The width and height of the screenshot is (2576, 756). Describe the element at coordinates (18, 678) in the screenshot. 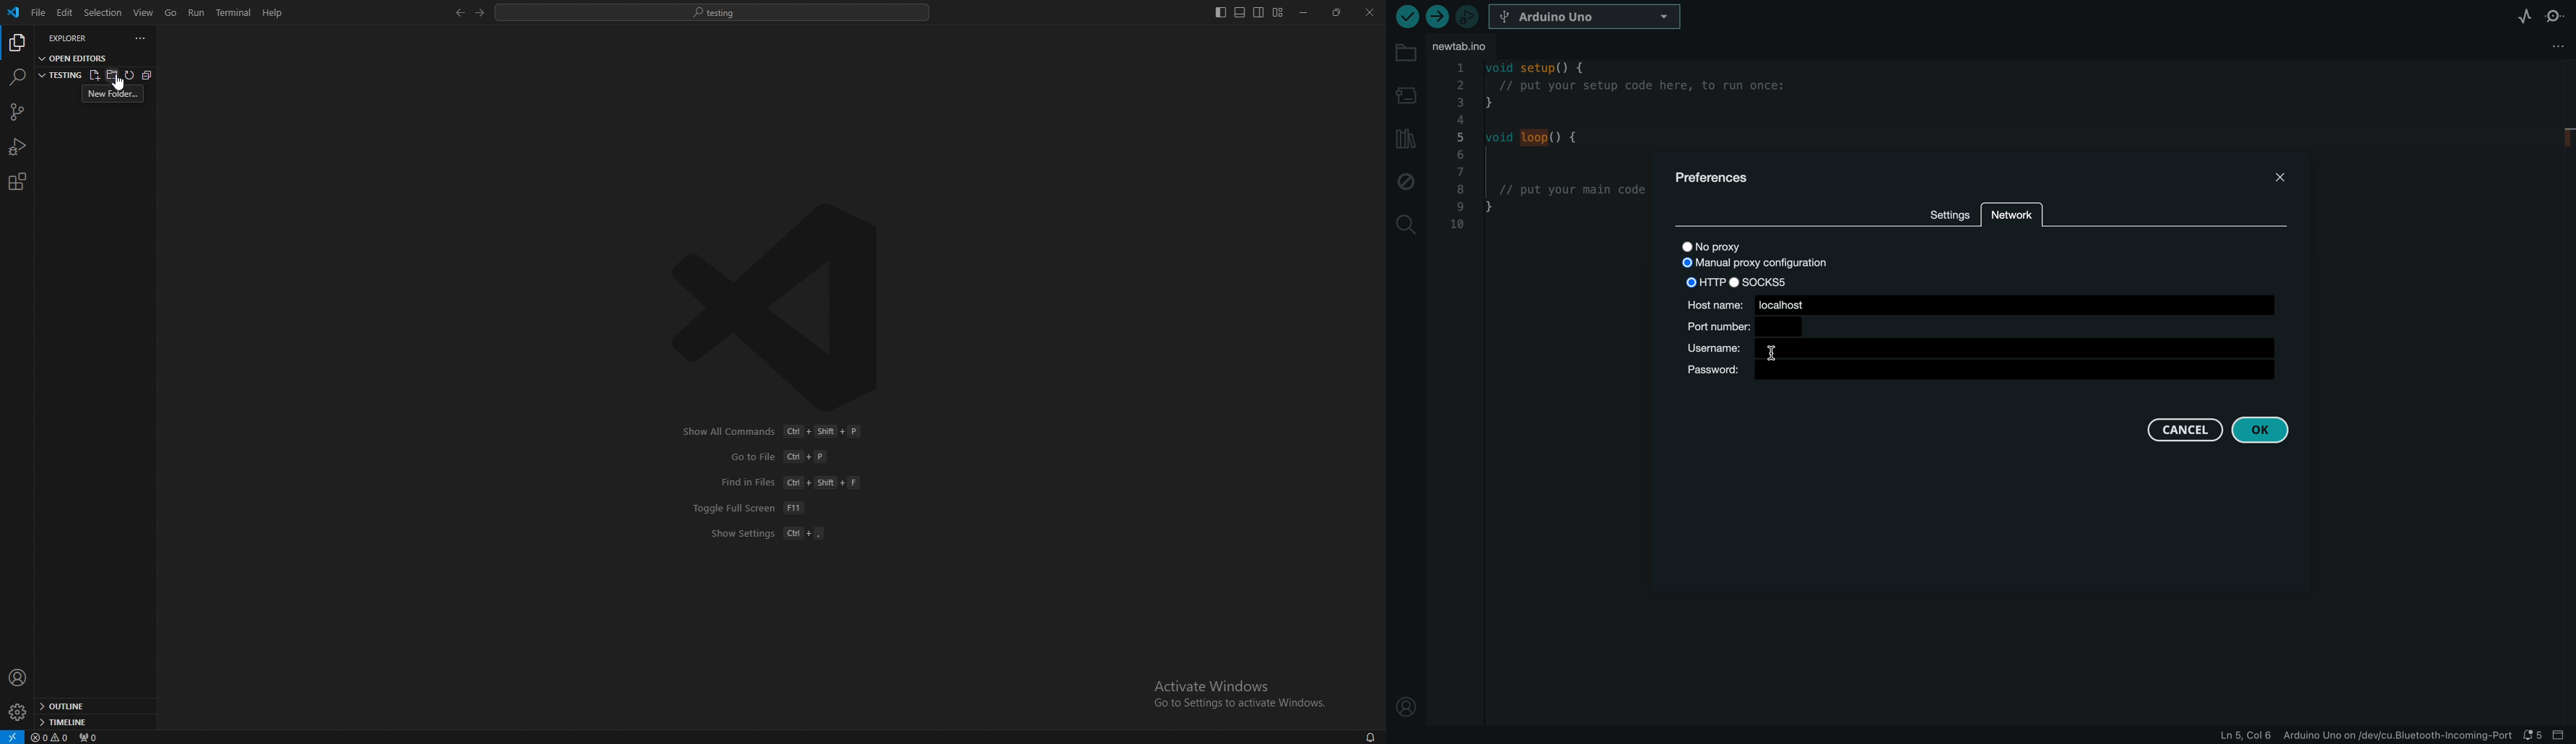

I see `profile` at that location.